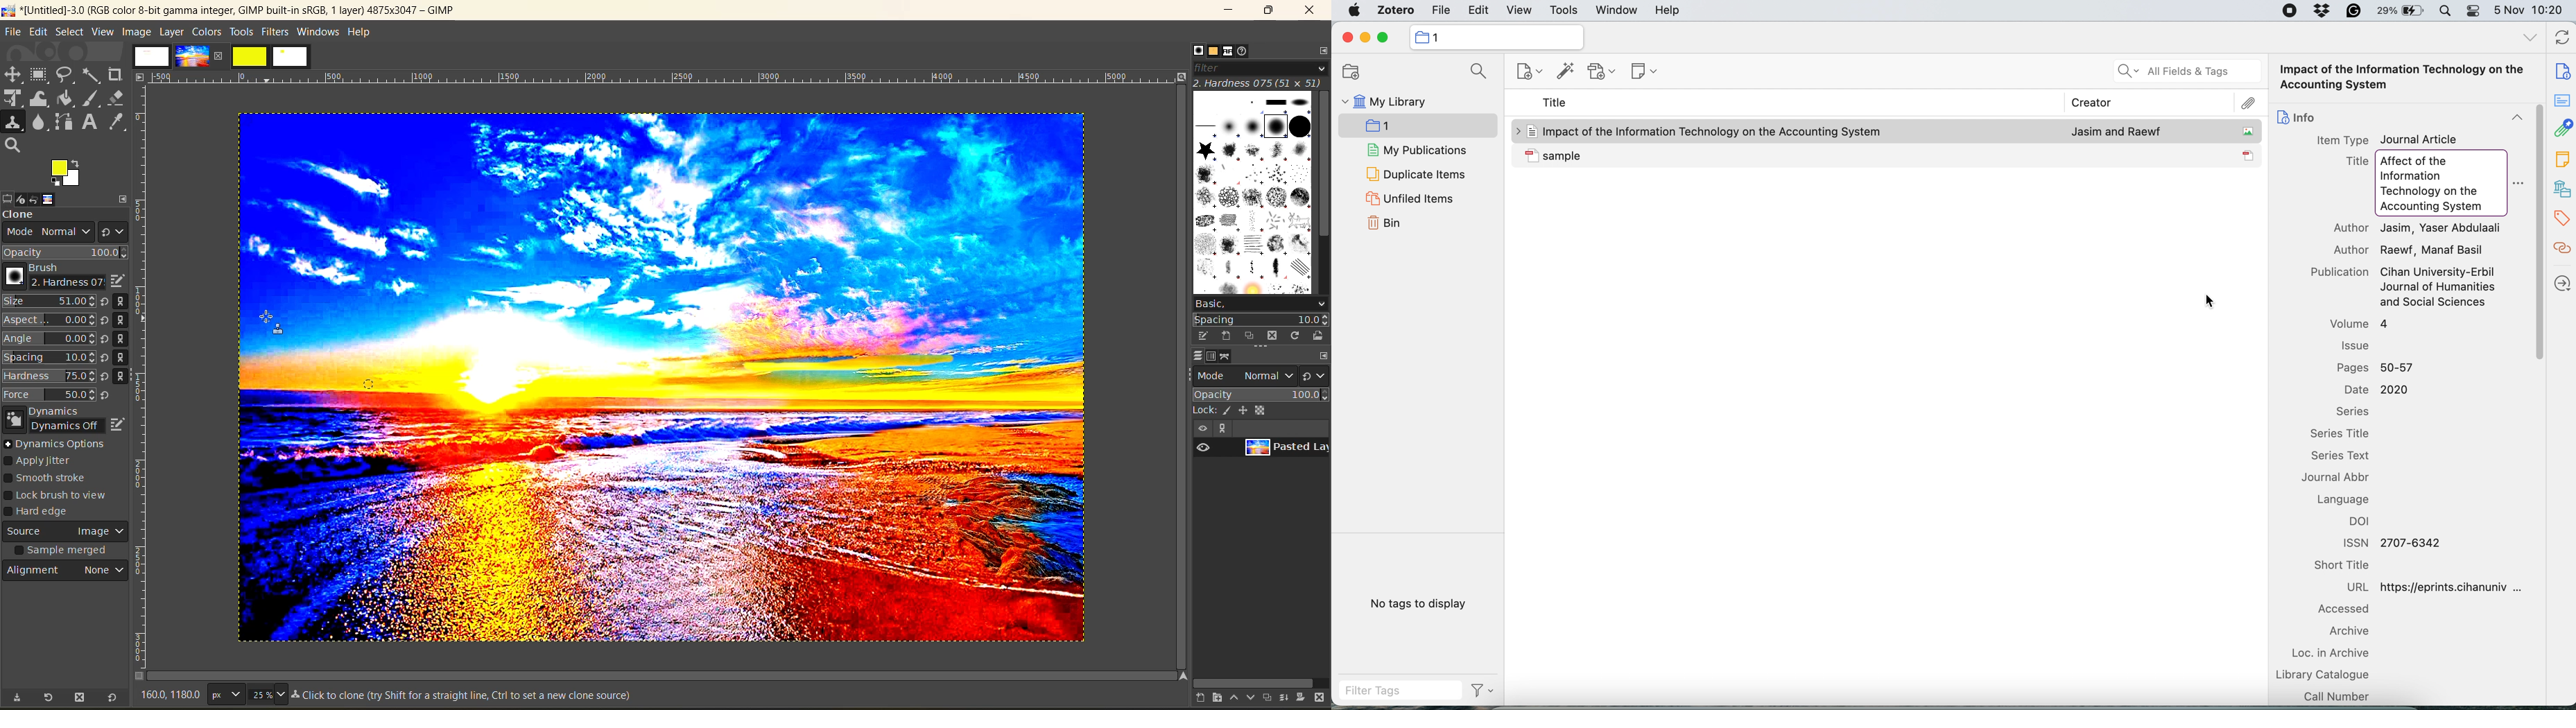 The image size is (2576, 728). Describe the element at coordinates (2351, 609) in the screenshot. I see `accessed` at that location.